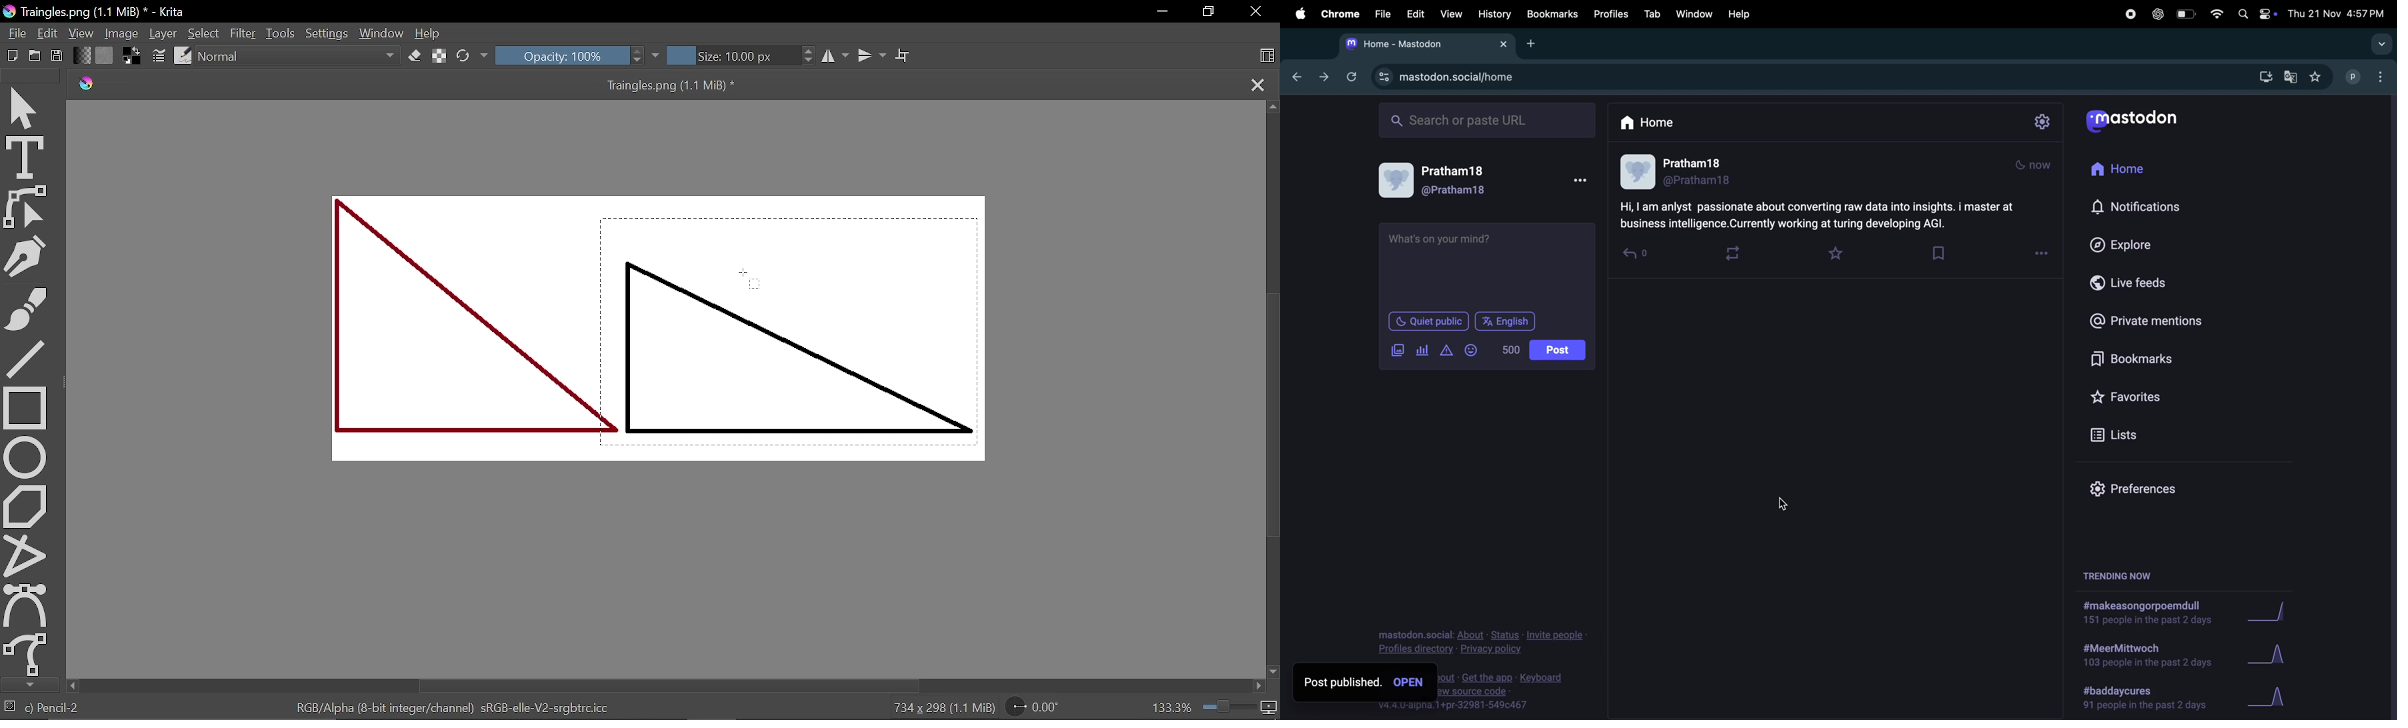 This screenshot has height=728, width=2408. Describe the element at coordinates (1451, 13) in the screenshot. I see `view` at that location.